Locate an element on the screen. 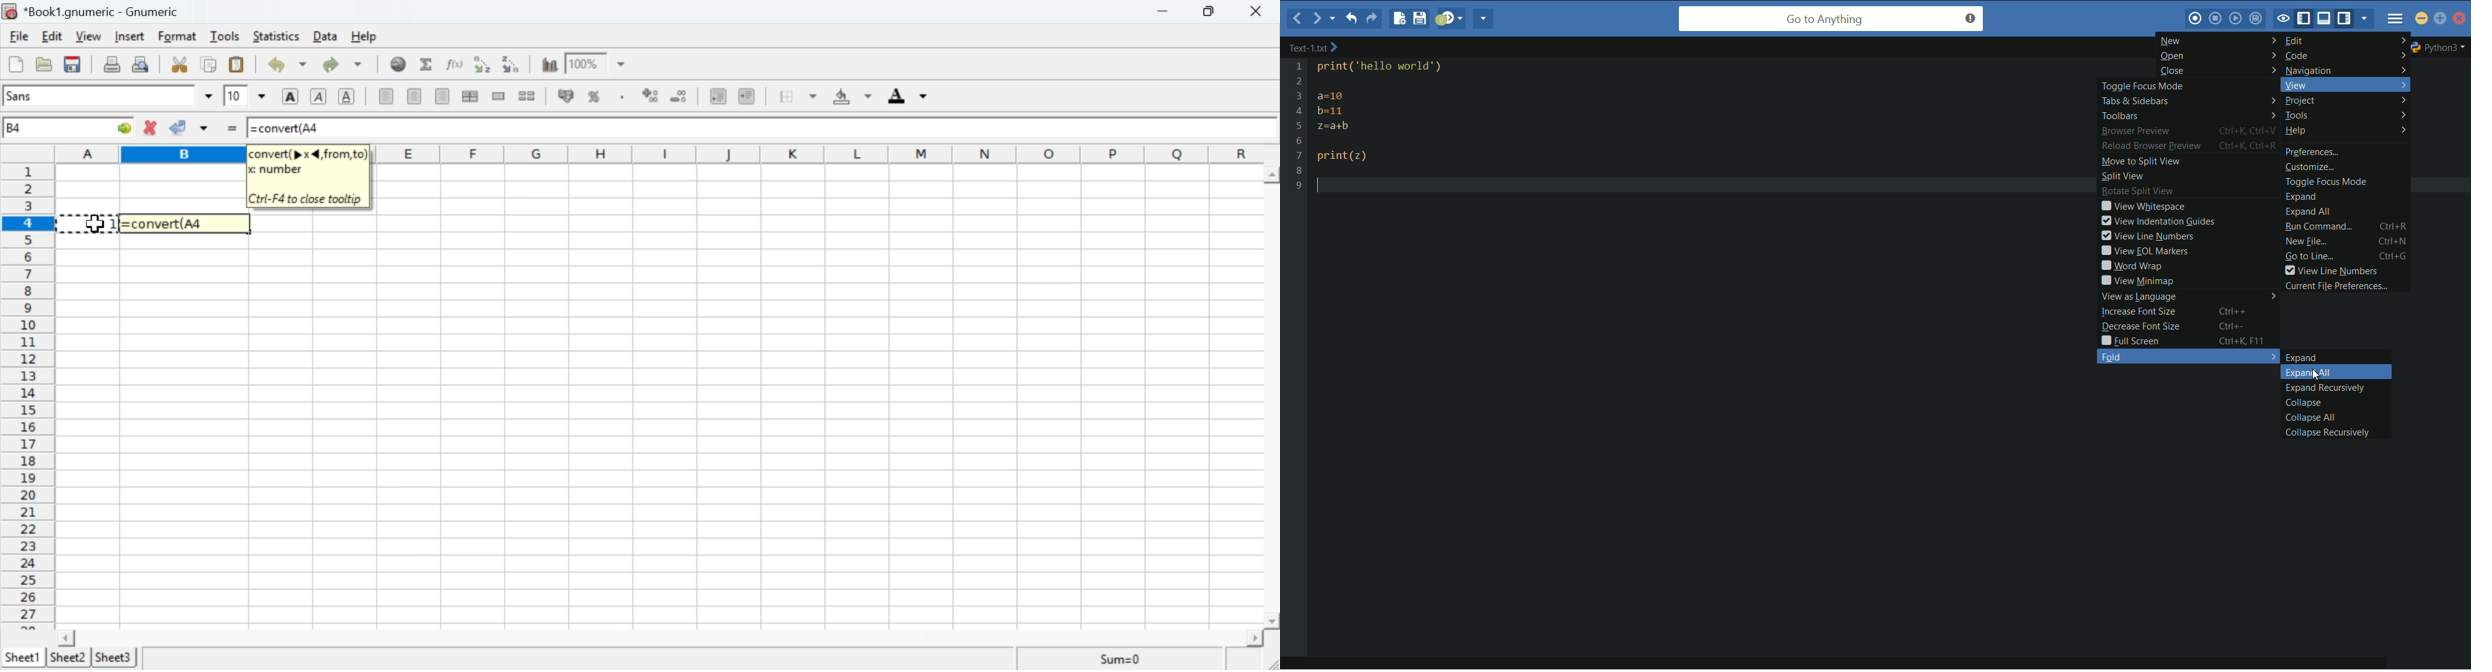 The height and width of the screenshot is (672, 2492). Center horizontally across the selection is located at coordinates (470, 98).